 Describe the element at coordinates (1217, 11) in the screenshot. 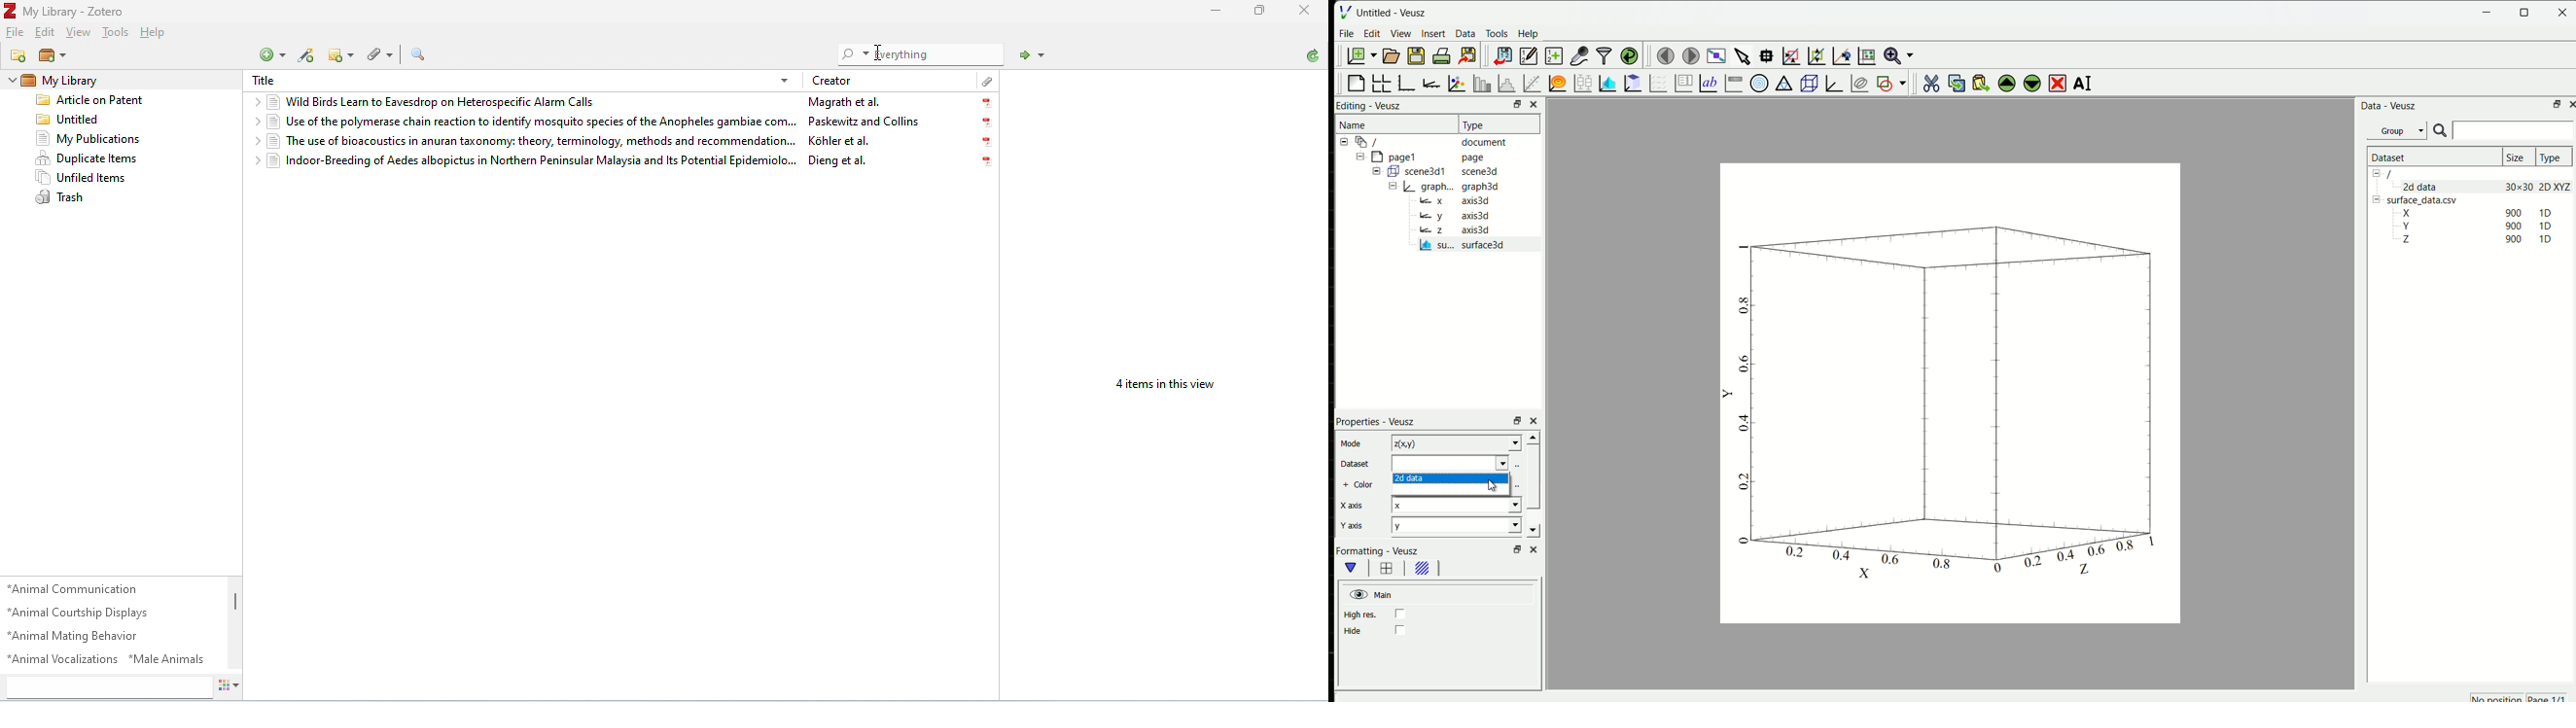

I see `Restore Down` at that location.